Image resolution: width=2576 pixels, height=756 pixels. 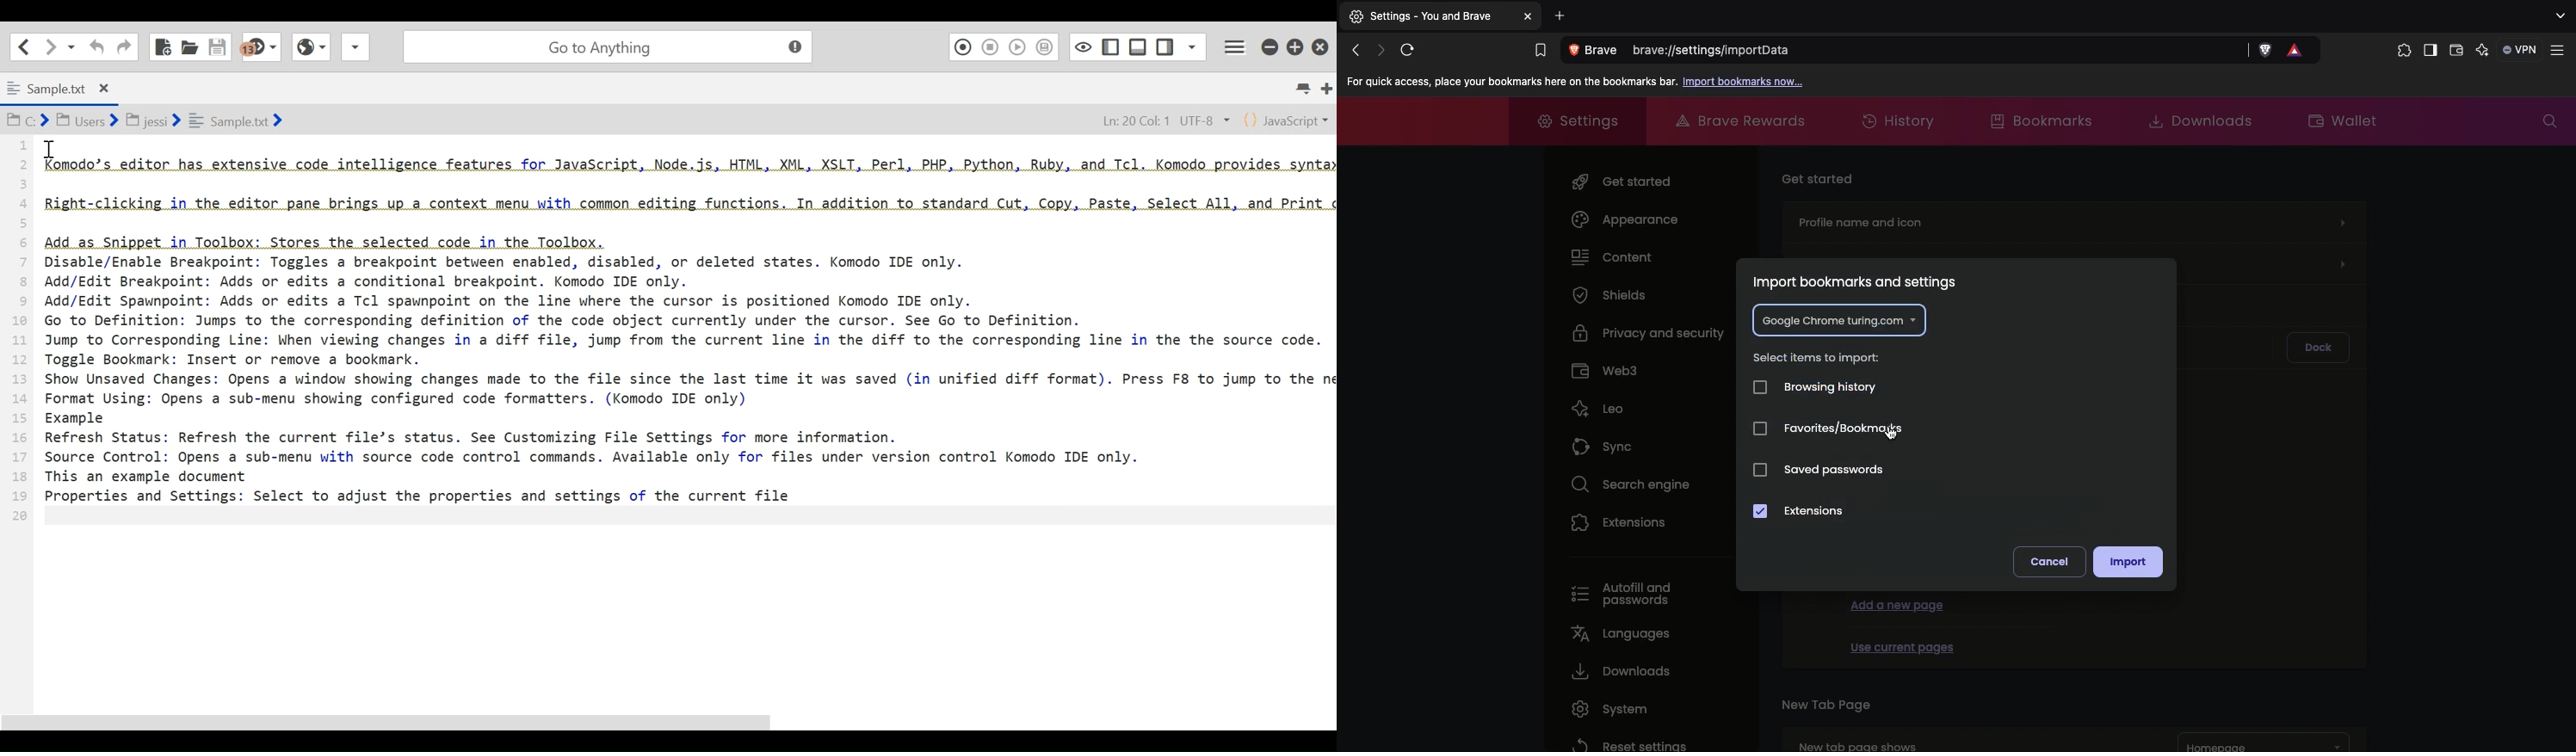 I want to click on Extensions, so click(x=1805, y=513).